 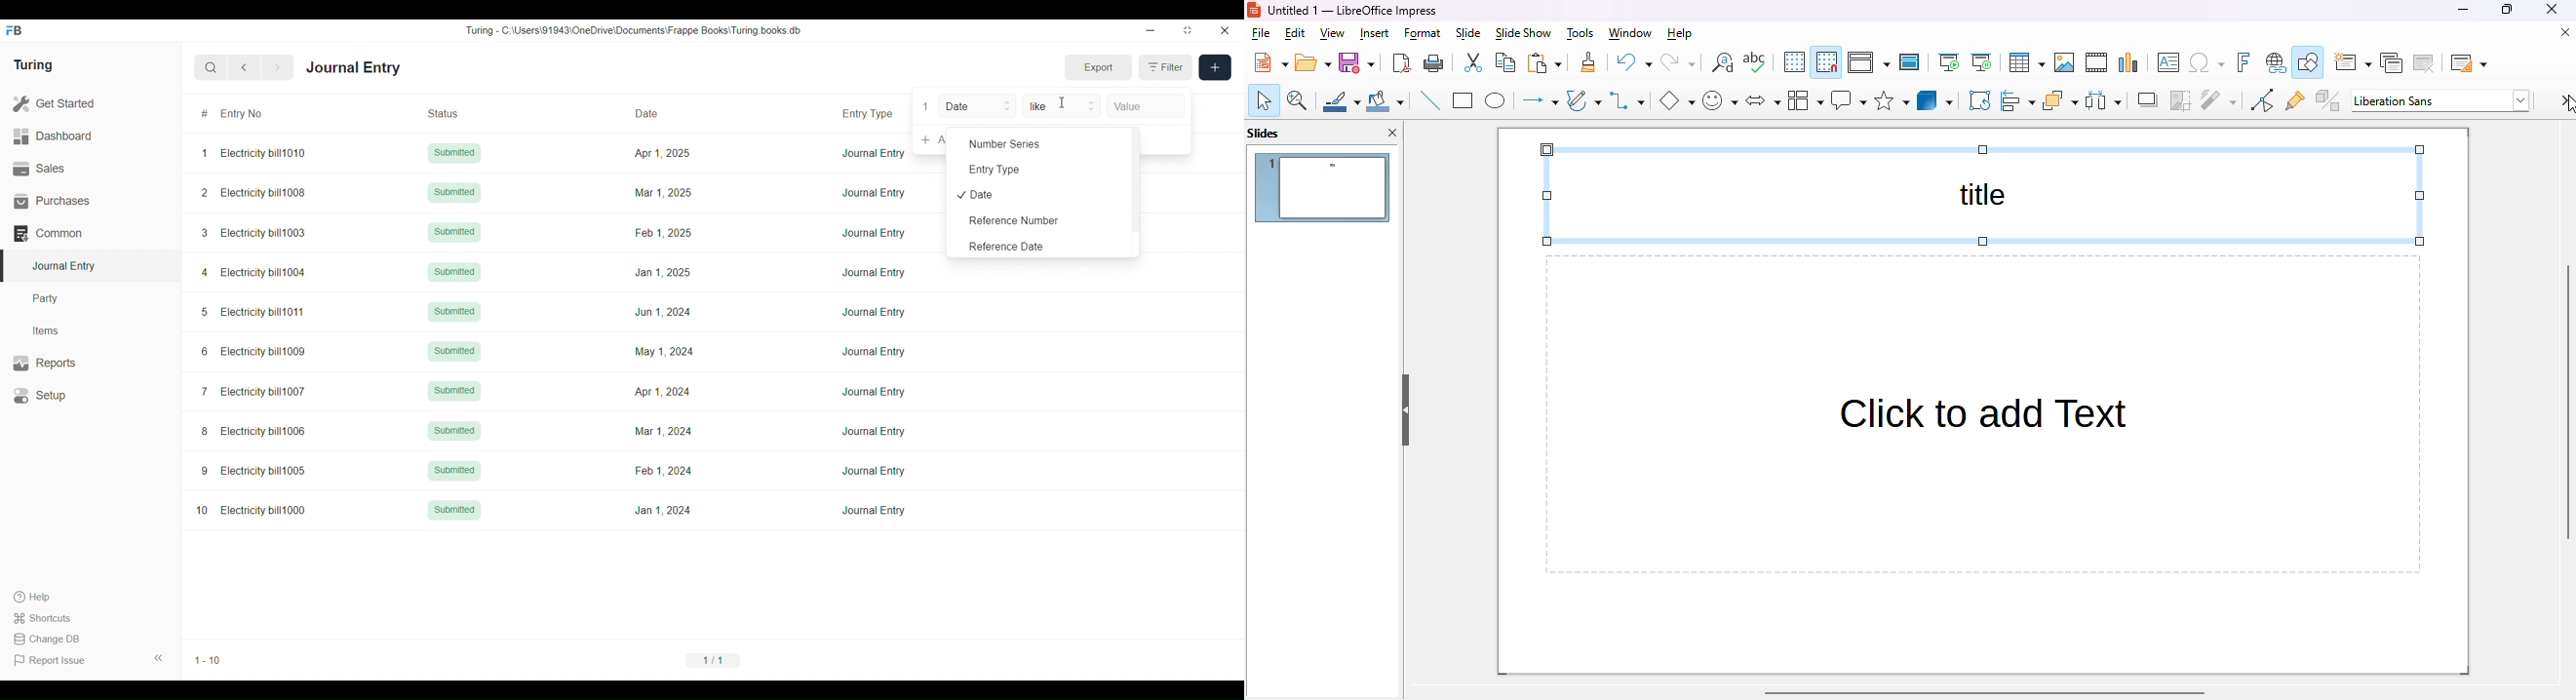 I want to click on close, so click(x=2552, y=10).